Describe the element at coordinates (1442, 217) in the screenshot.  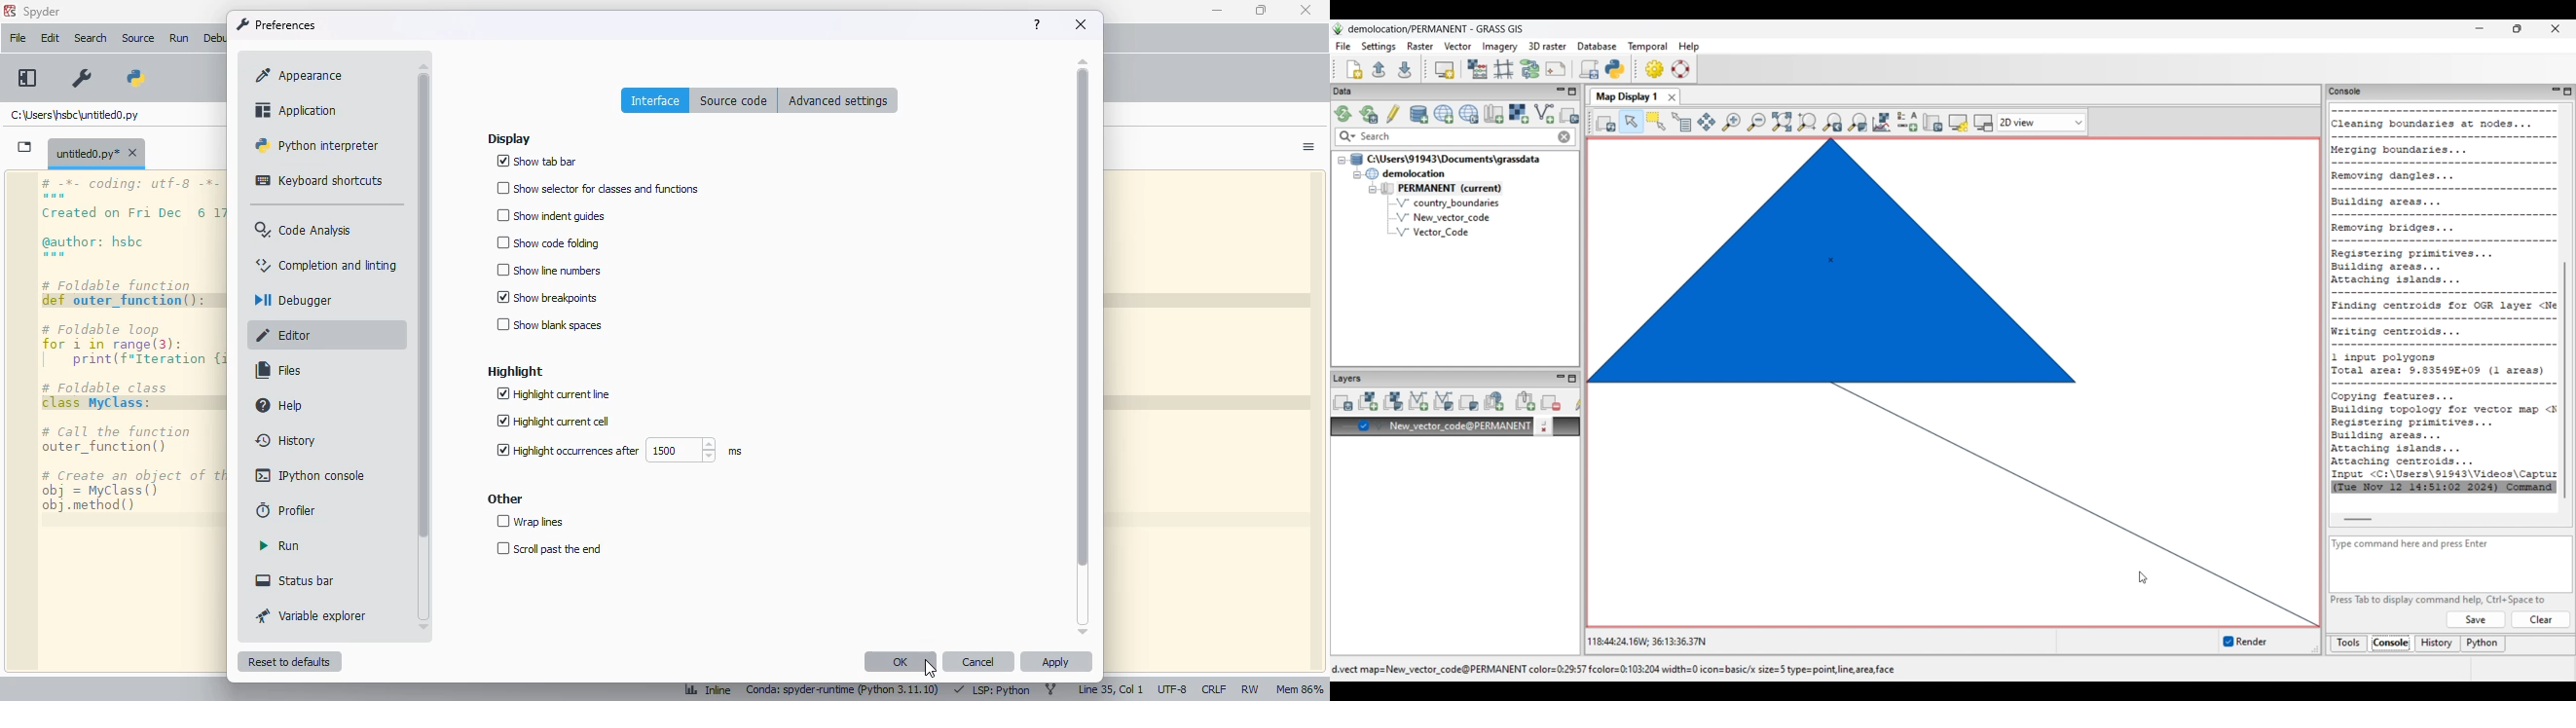
I see `New file added` at that location.